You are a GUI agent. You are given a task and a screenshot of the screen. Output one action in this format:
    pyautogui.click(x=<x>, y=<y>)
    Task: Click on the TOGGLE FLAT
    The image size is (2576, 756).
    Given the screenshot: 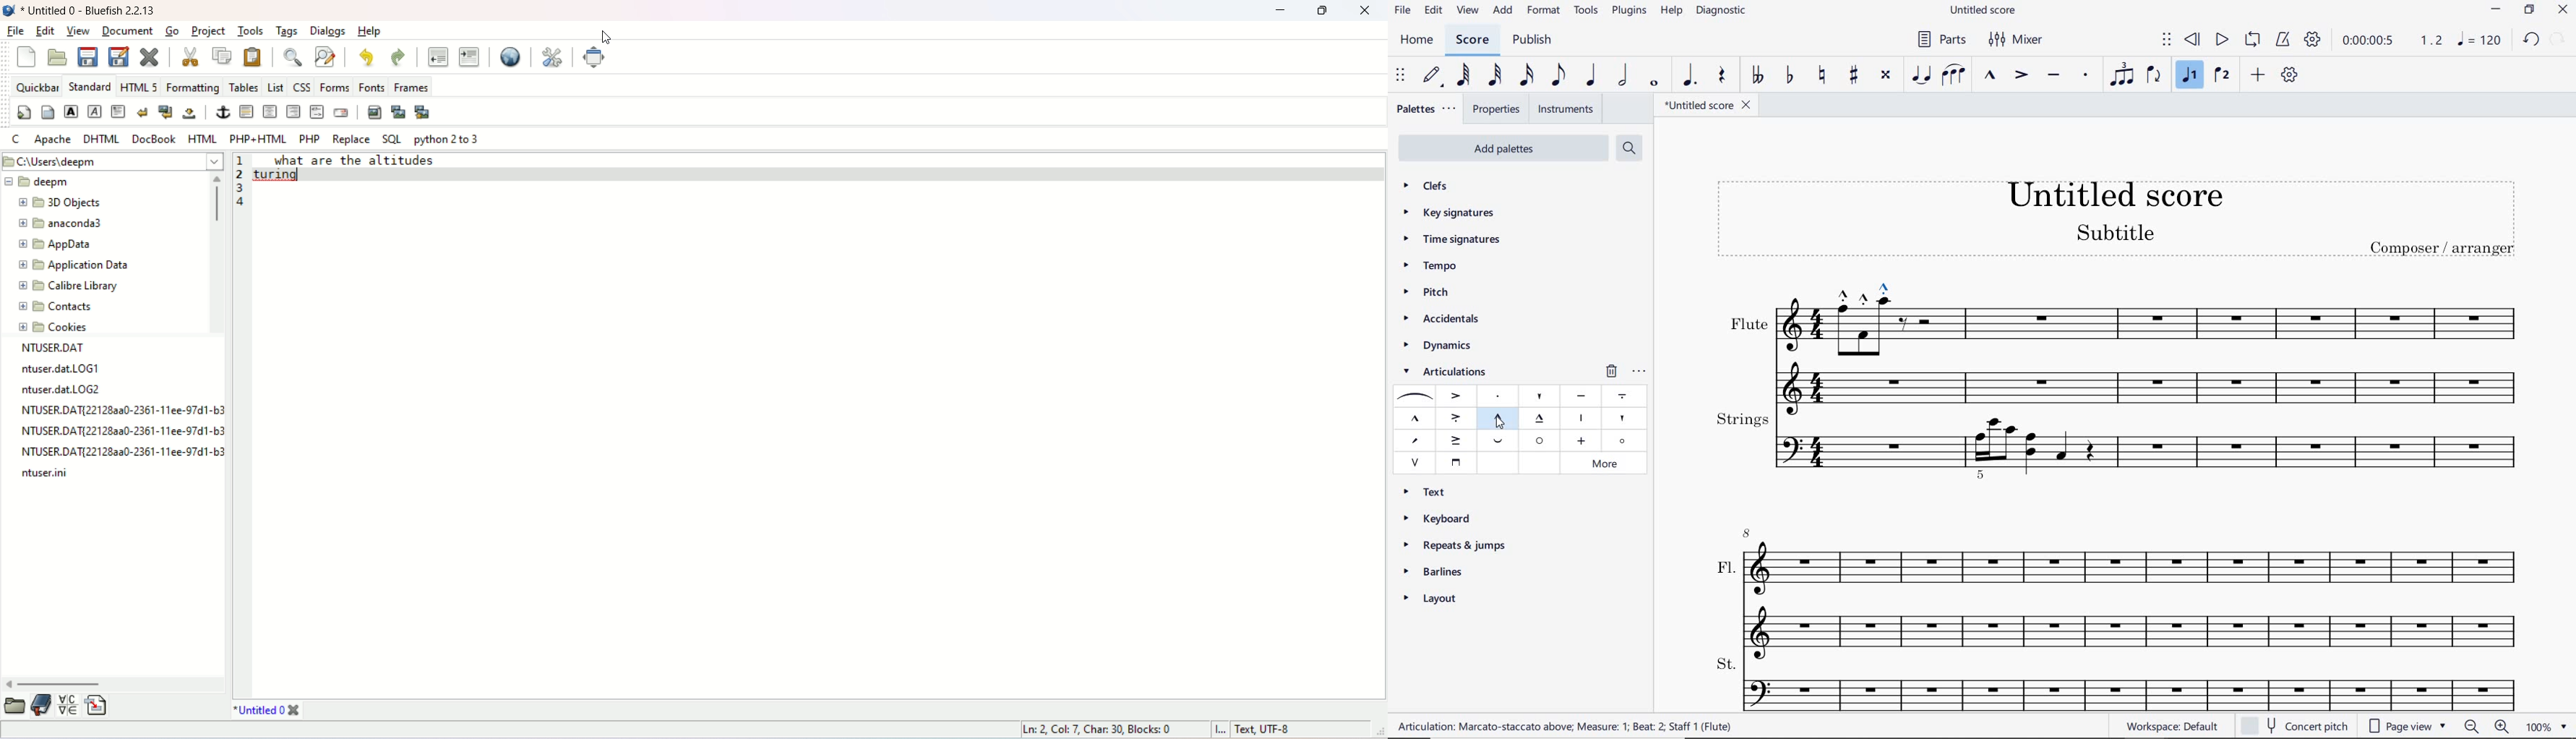 What is the action you would take?
    pyautogui.click(x=1791, y=74)
    